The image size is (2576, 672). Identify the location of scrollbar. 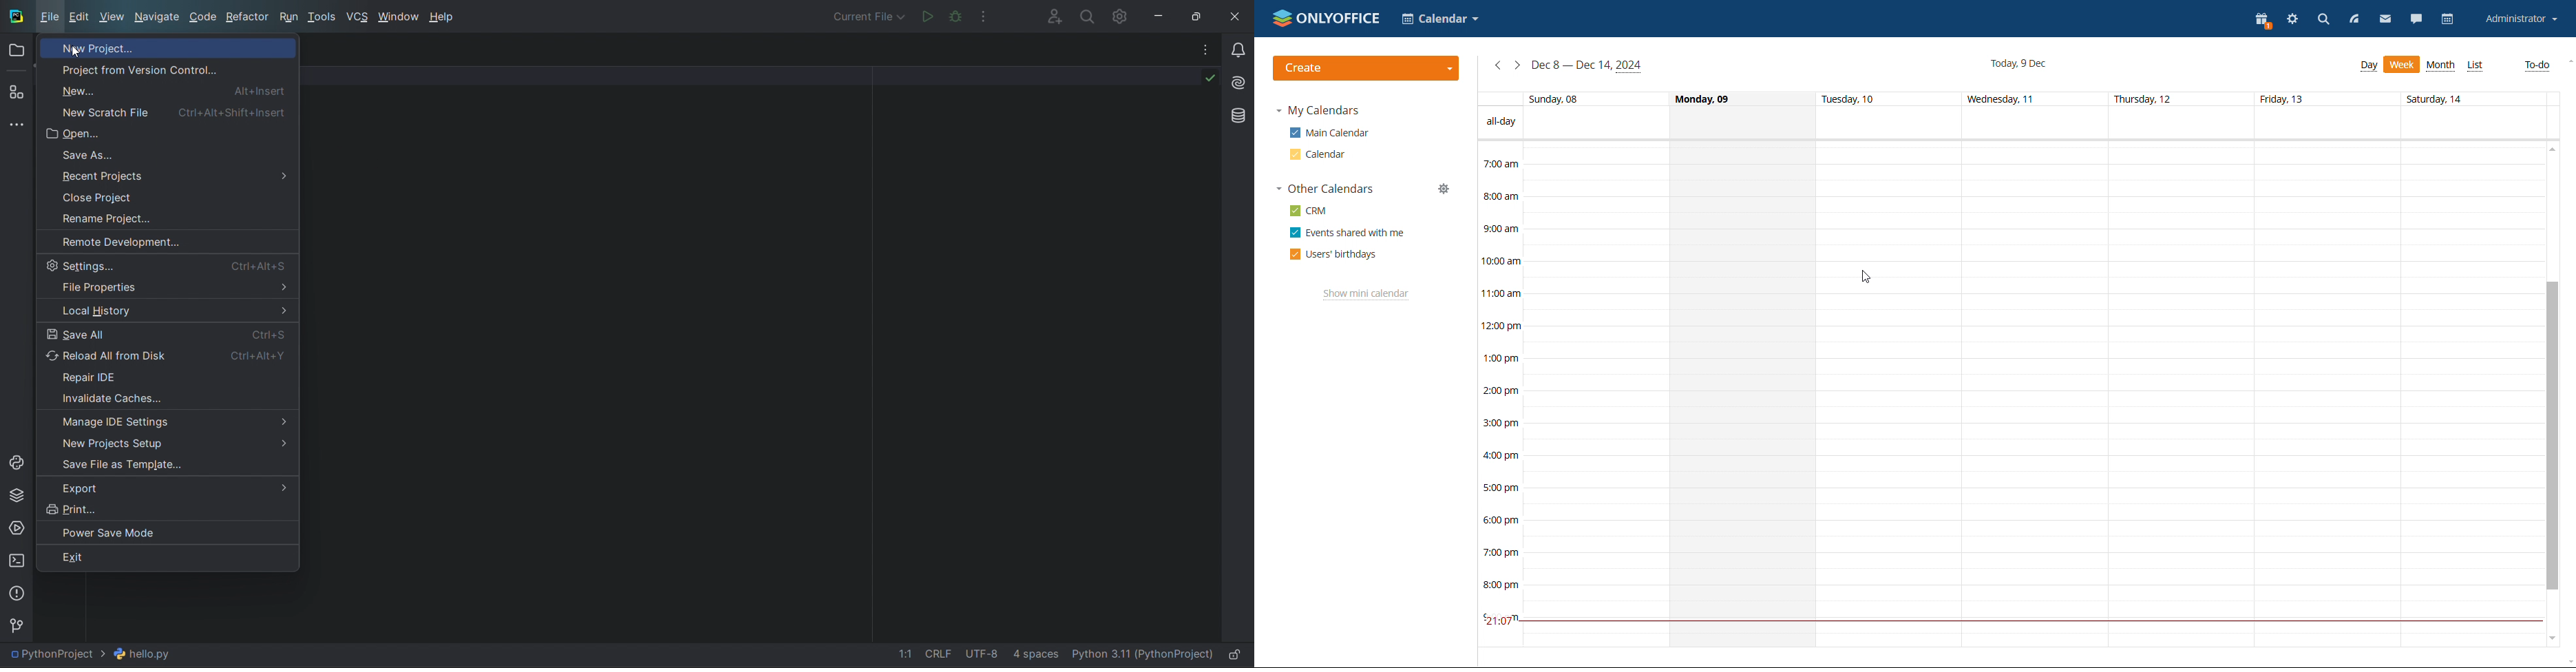
(2551, 436).